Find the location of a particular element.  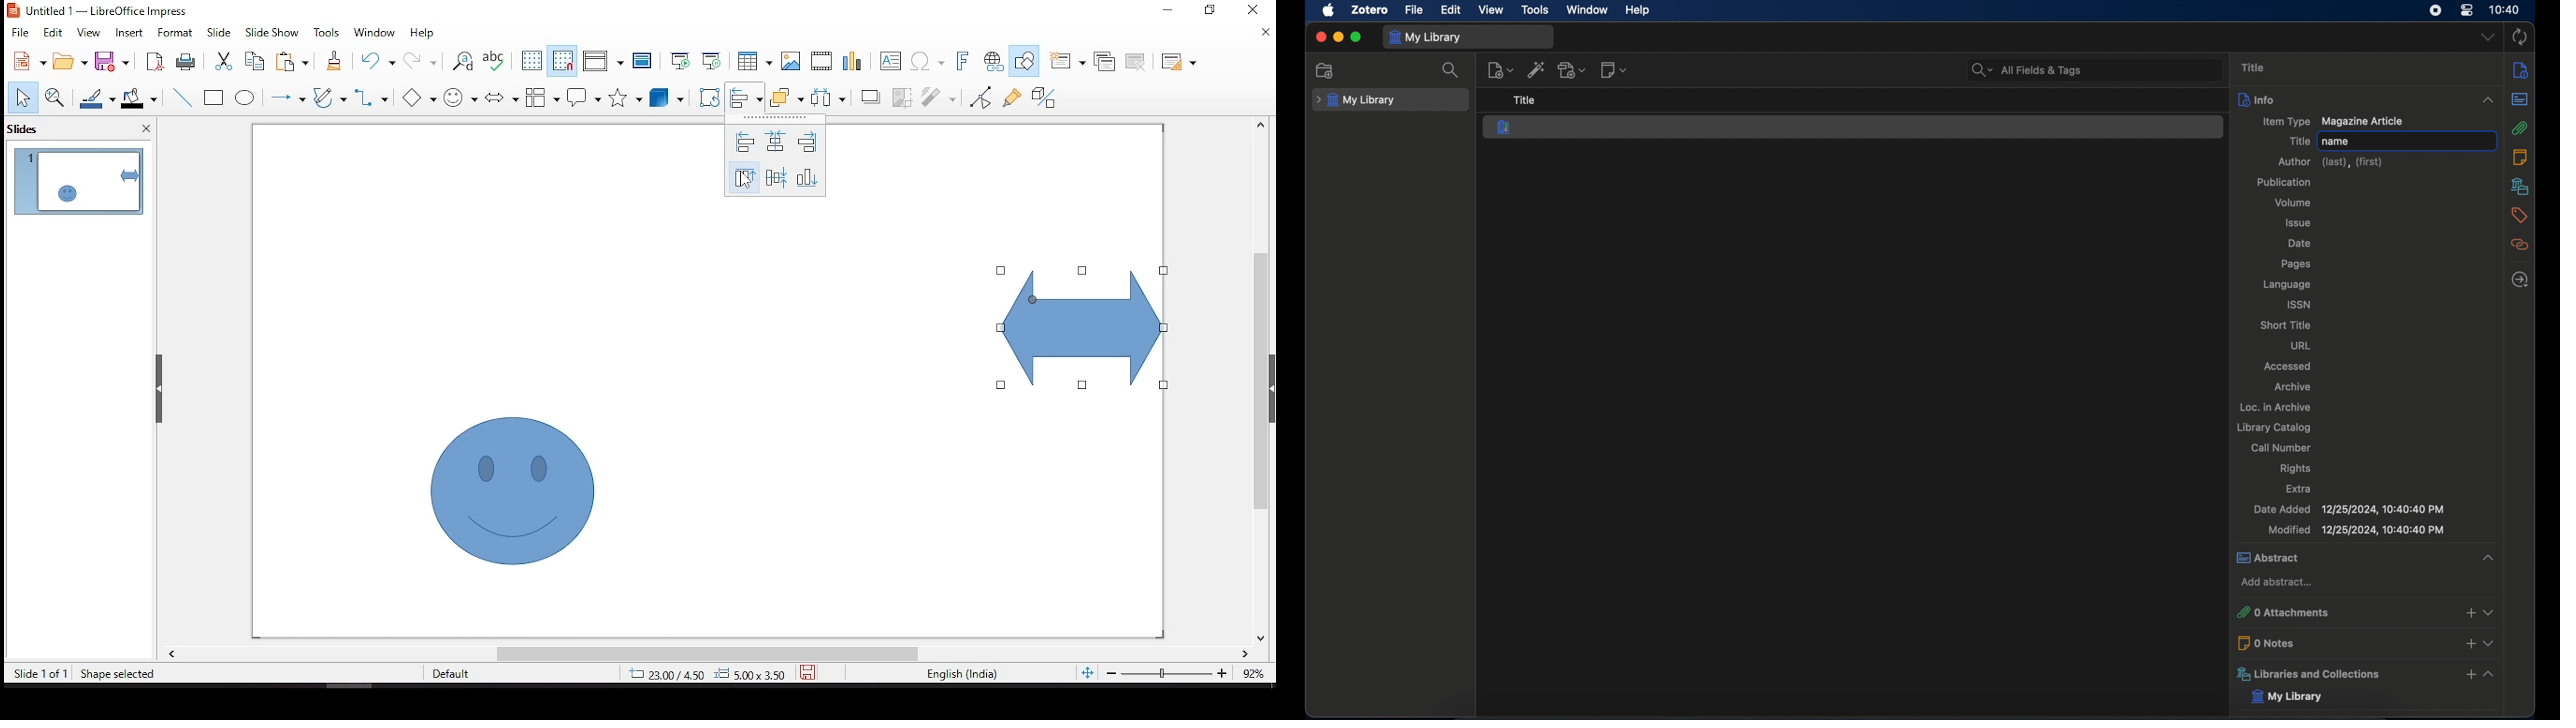

middle is located at coordinates (776, 177).